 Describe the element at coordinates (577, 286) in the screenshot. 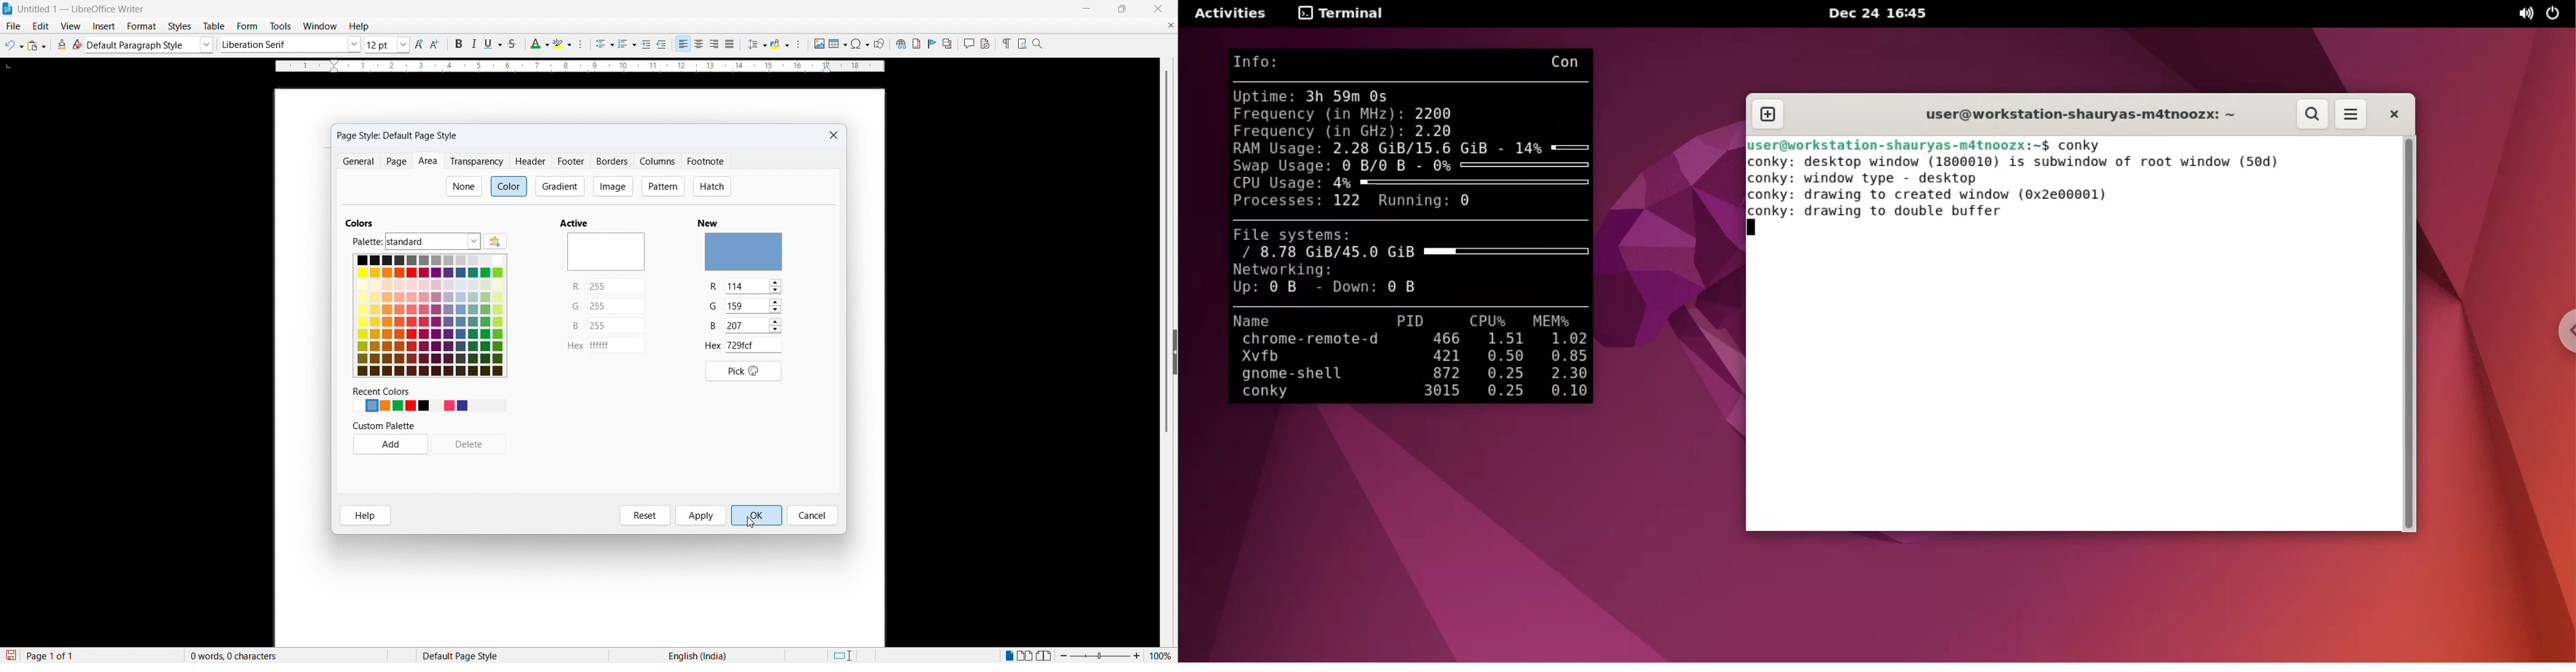

I see `R` at that location.